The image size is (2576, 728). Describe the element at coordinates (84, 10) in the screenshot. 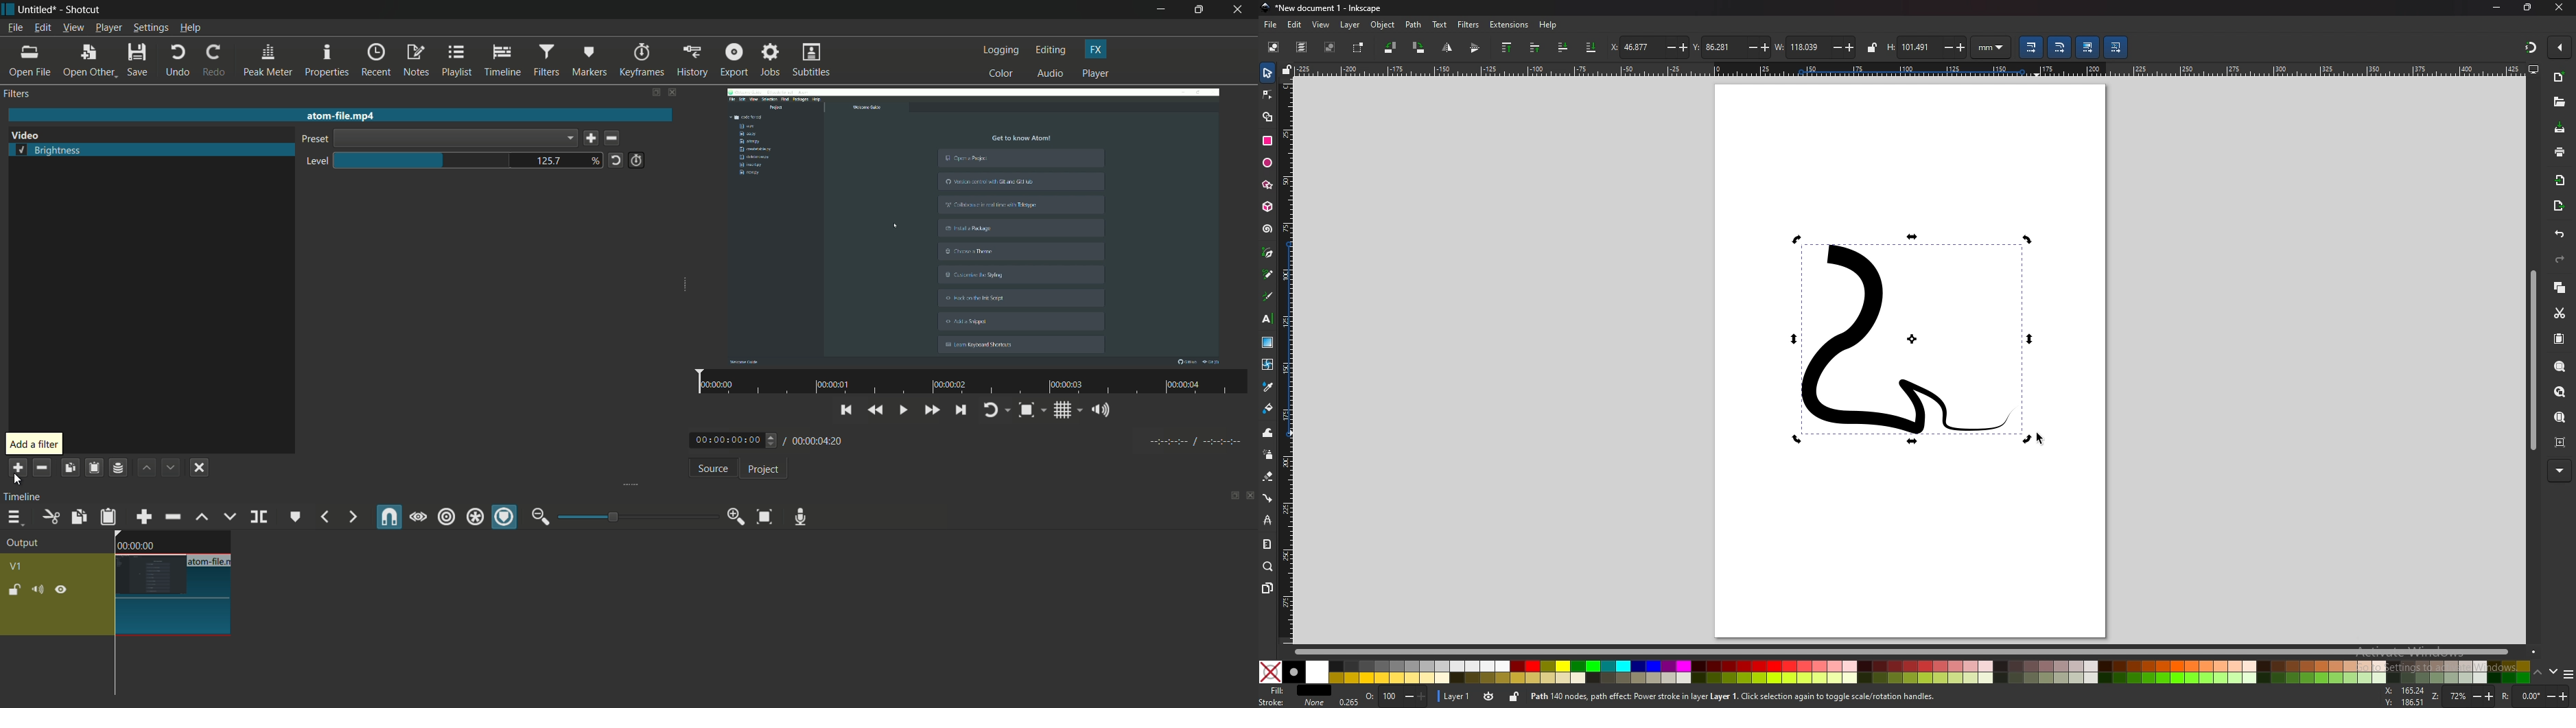

I see `Shotcut` at that location.